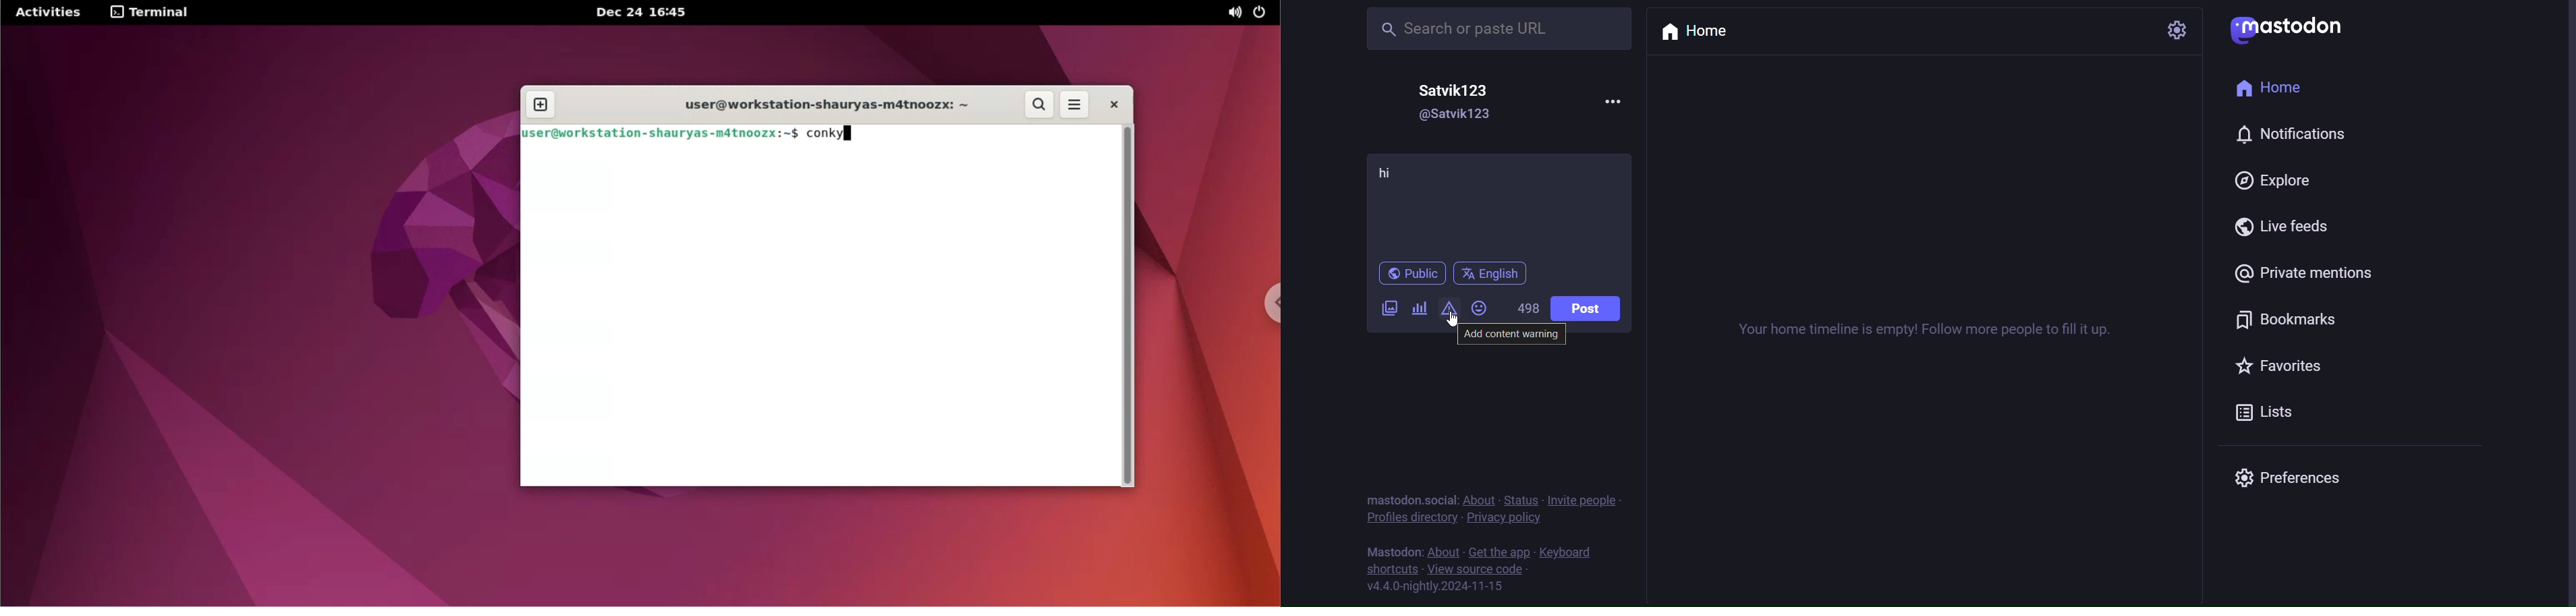 The width and height of the screenshot is (2576, 616). What do you see at coordinates (1459, 321) in the screenshot?
I see `cursor` at bounding box center [1459, 321].